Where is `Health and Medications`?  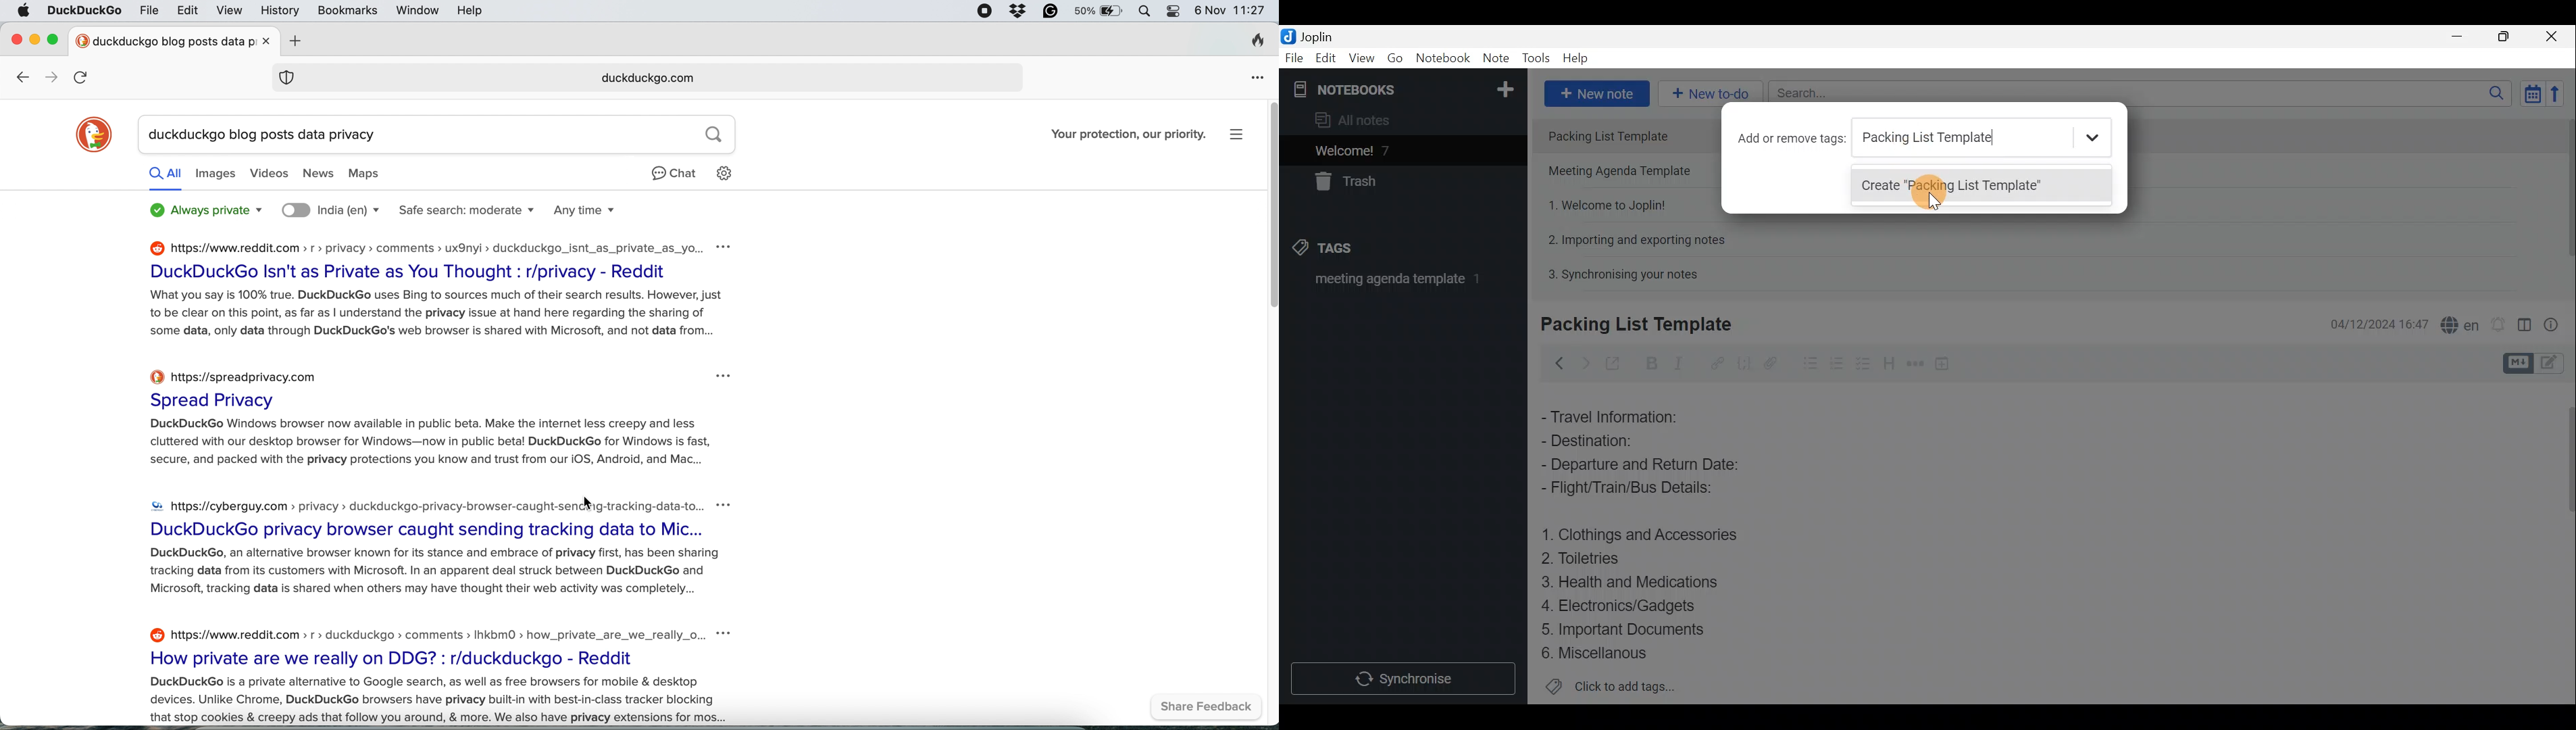
Health and Medications is located at coordinates (1638, 583).